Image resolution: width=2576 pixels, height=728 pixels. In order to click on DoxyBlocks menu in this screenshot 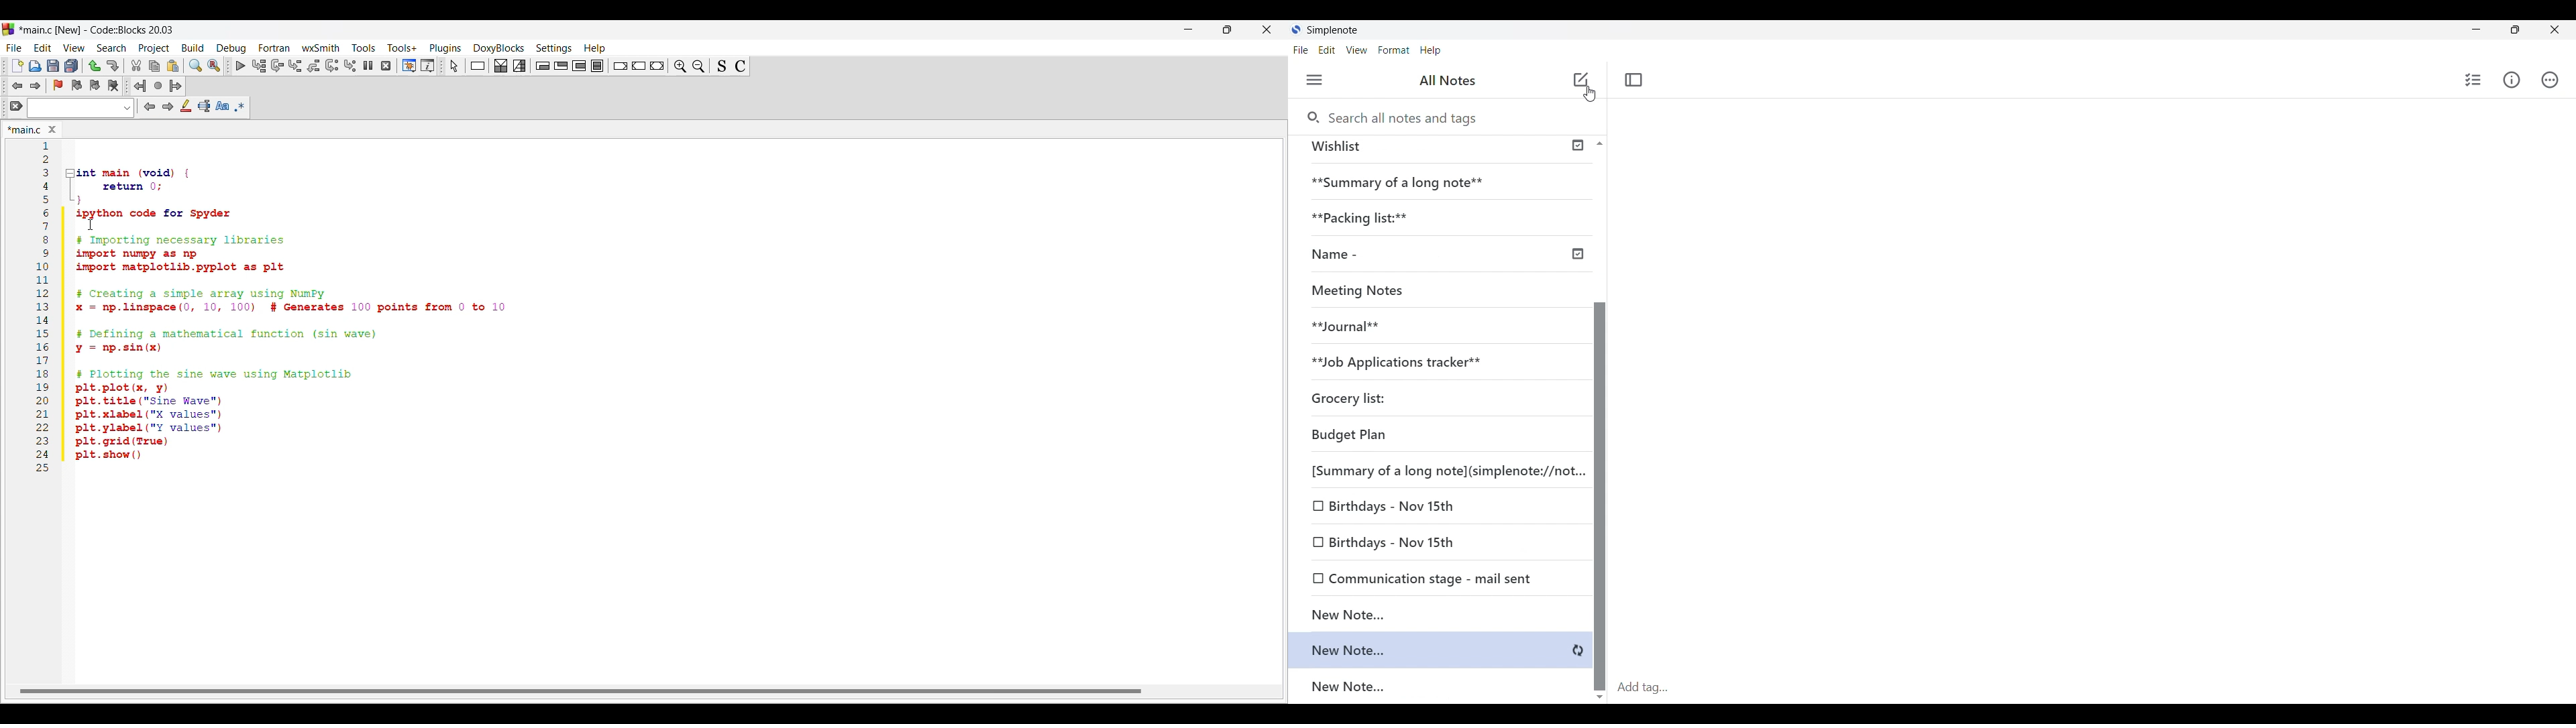, I will do `click(498, 48)`.